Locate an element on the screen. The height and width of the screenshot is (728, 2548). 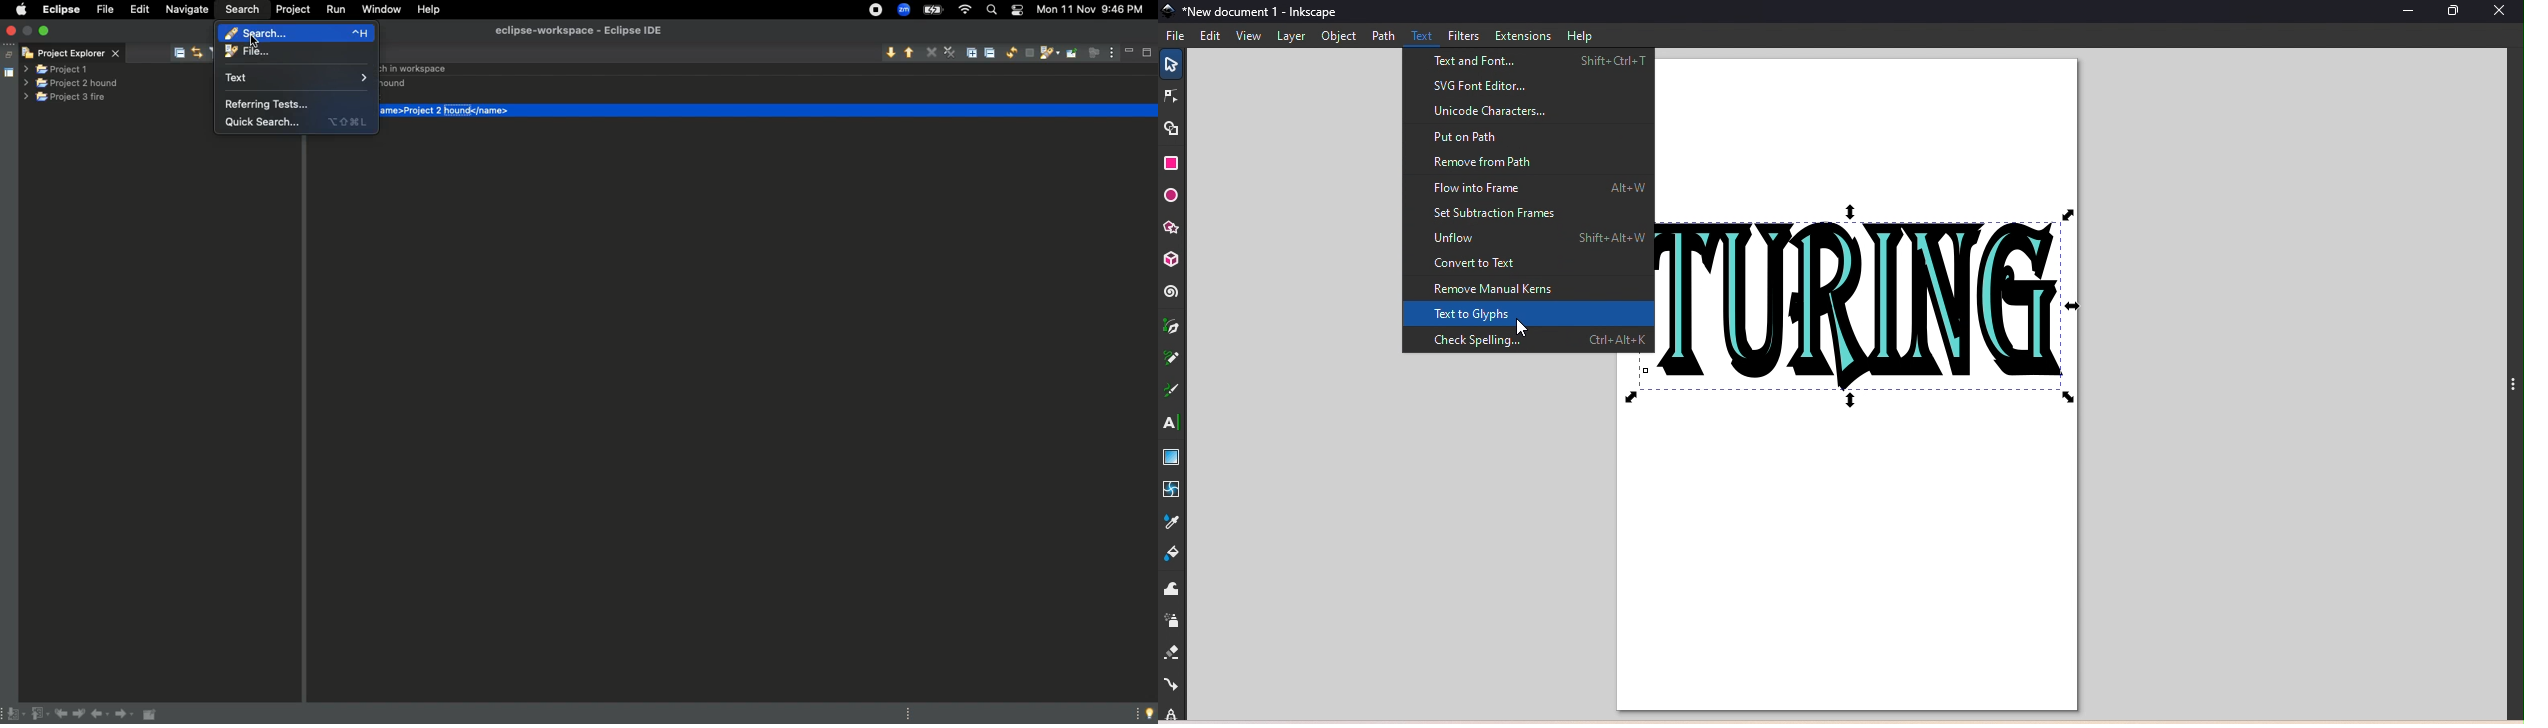
Notification is located at coordinates (1016, 11).